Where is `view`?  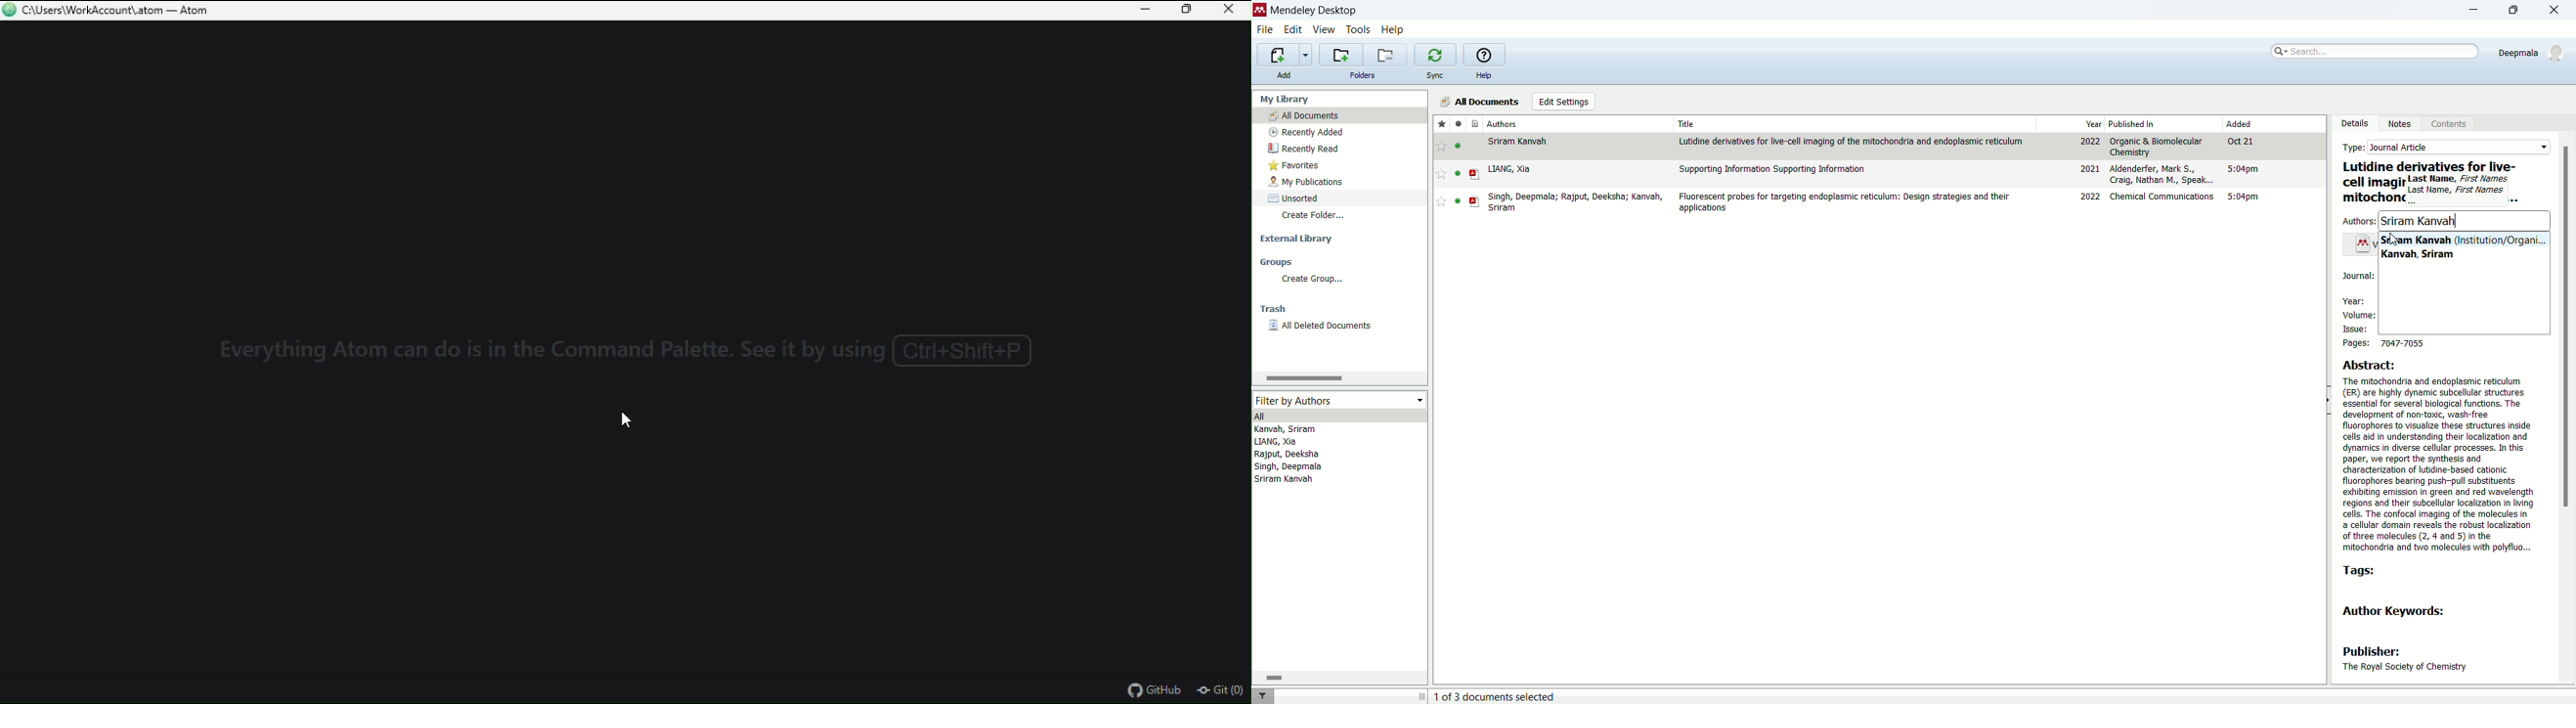
view is located at coordinates (1325, 31).